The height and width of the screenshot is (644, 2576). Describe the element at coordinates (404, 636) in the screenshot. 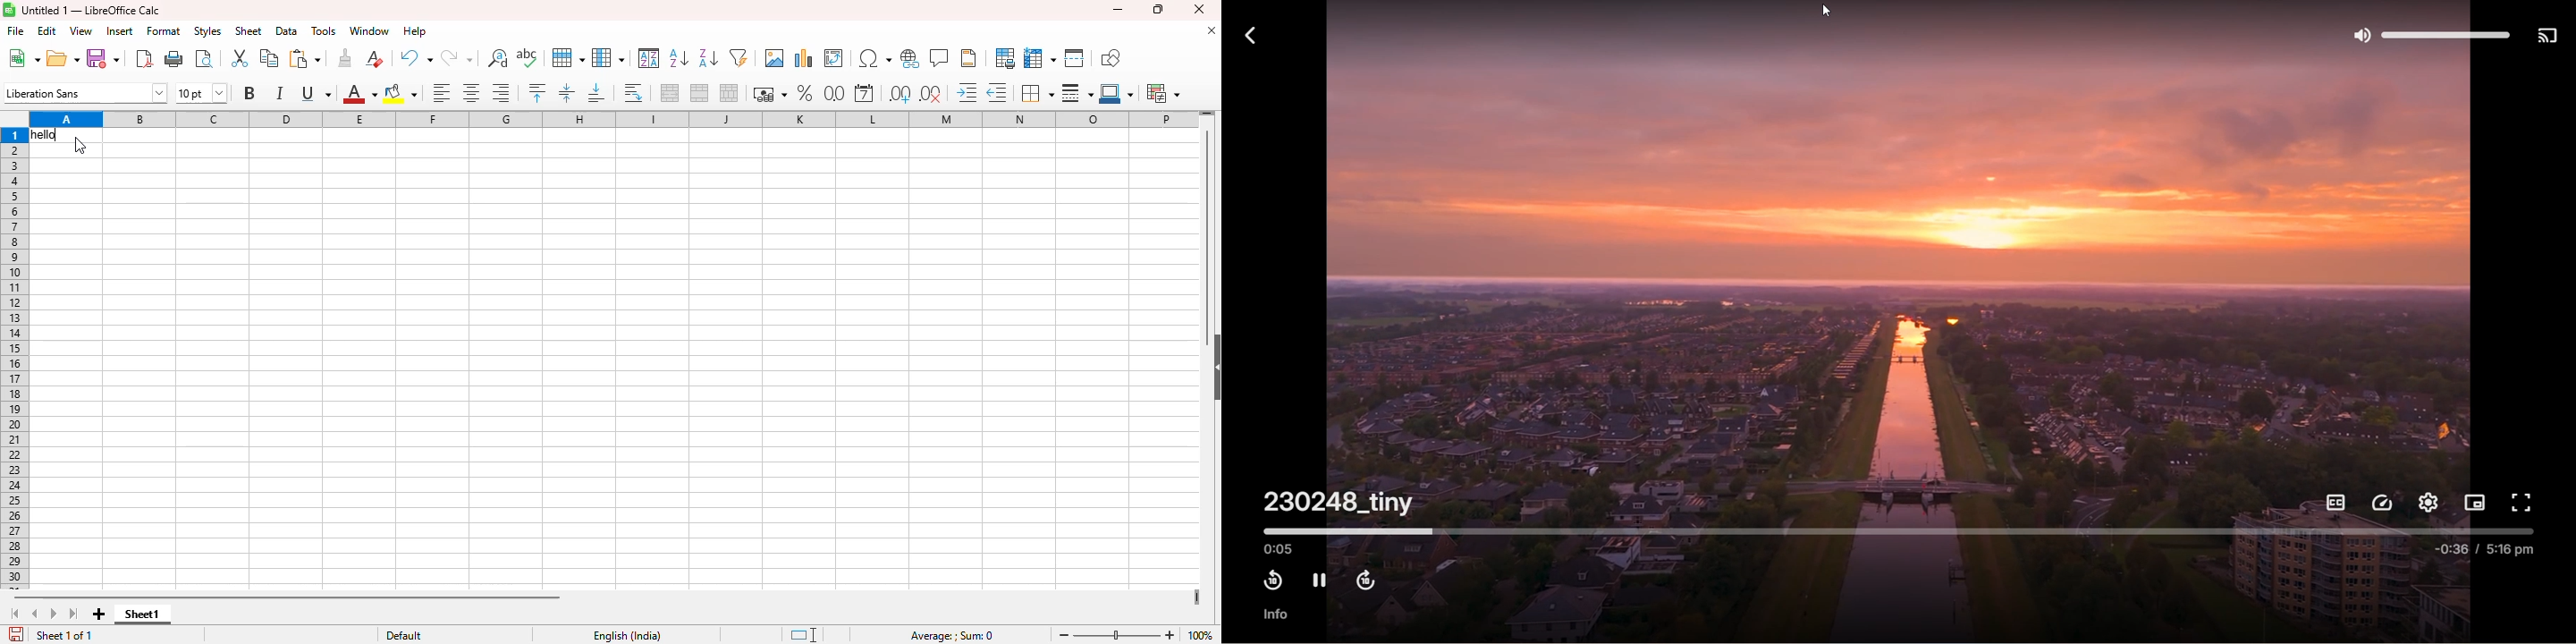

I see `default` at that location.